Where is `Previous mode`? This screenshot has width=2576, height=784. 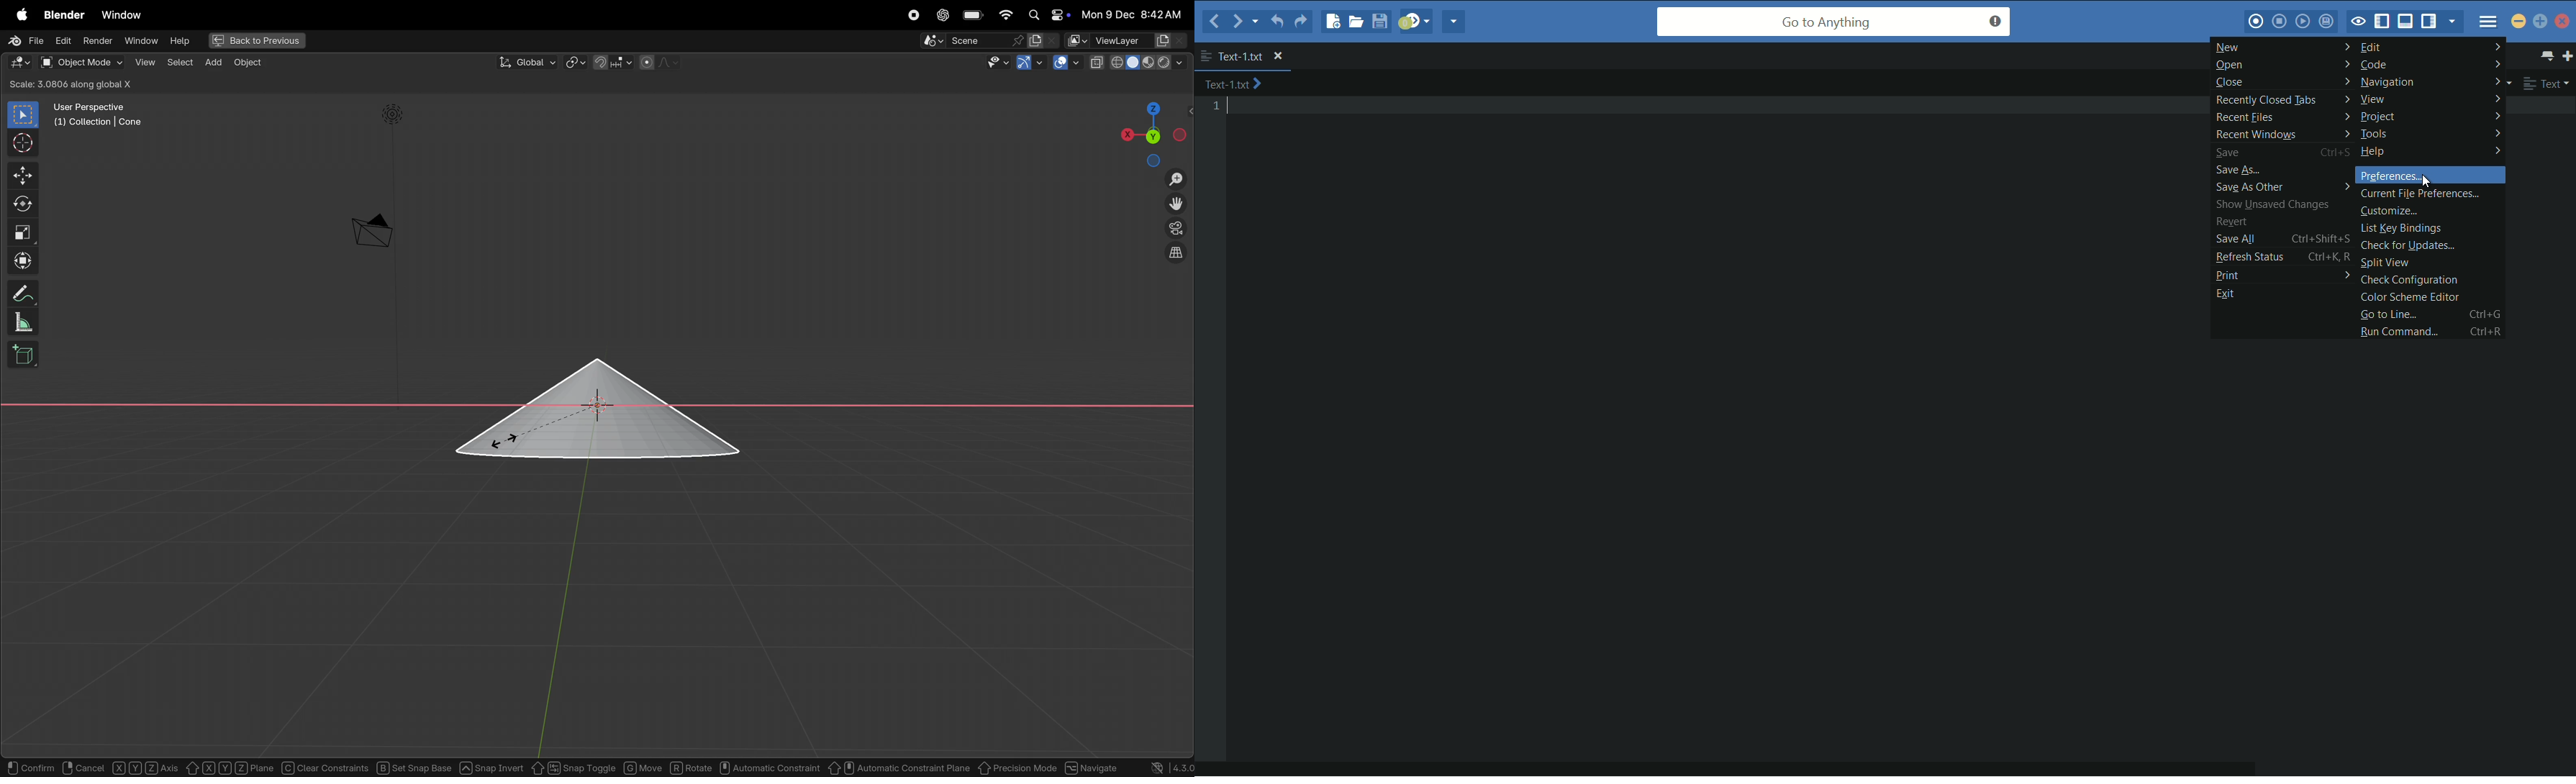
Previous mode is located at coordinates (1019, 768).